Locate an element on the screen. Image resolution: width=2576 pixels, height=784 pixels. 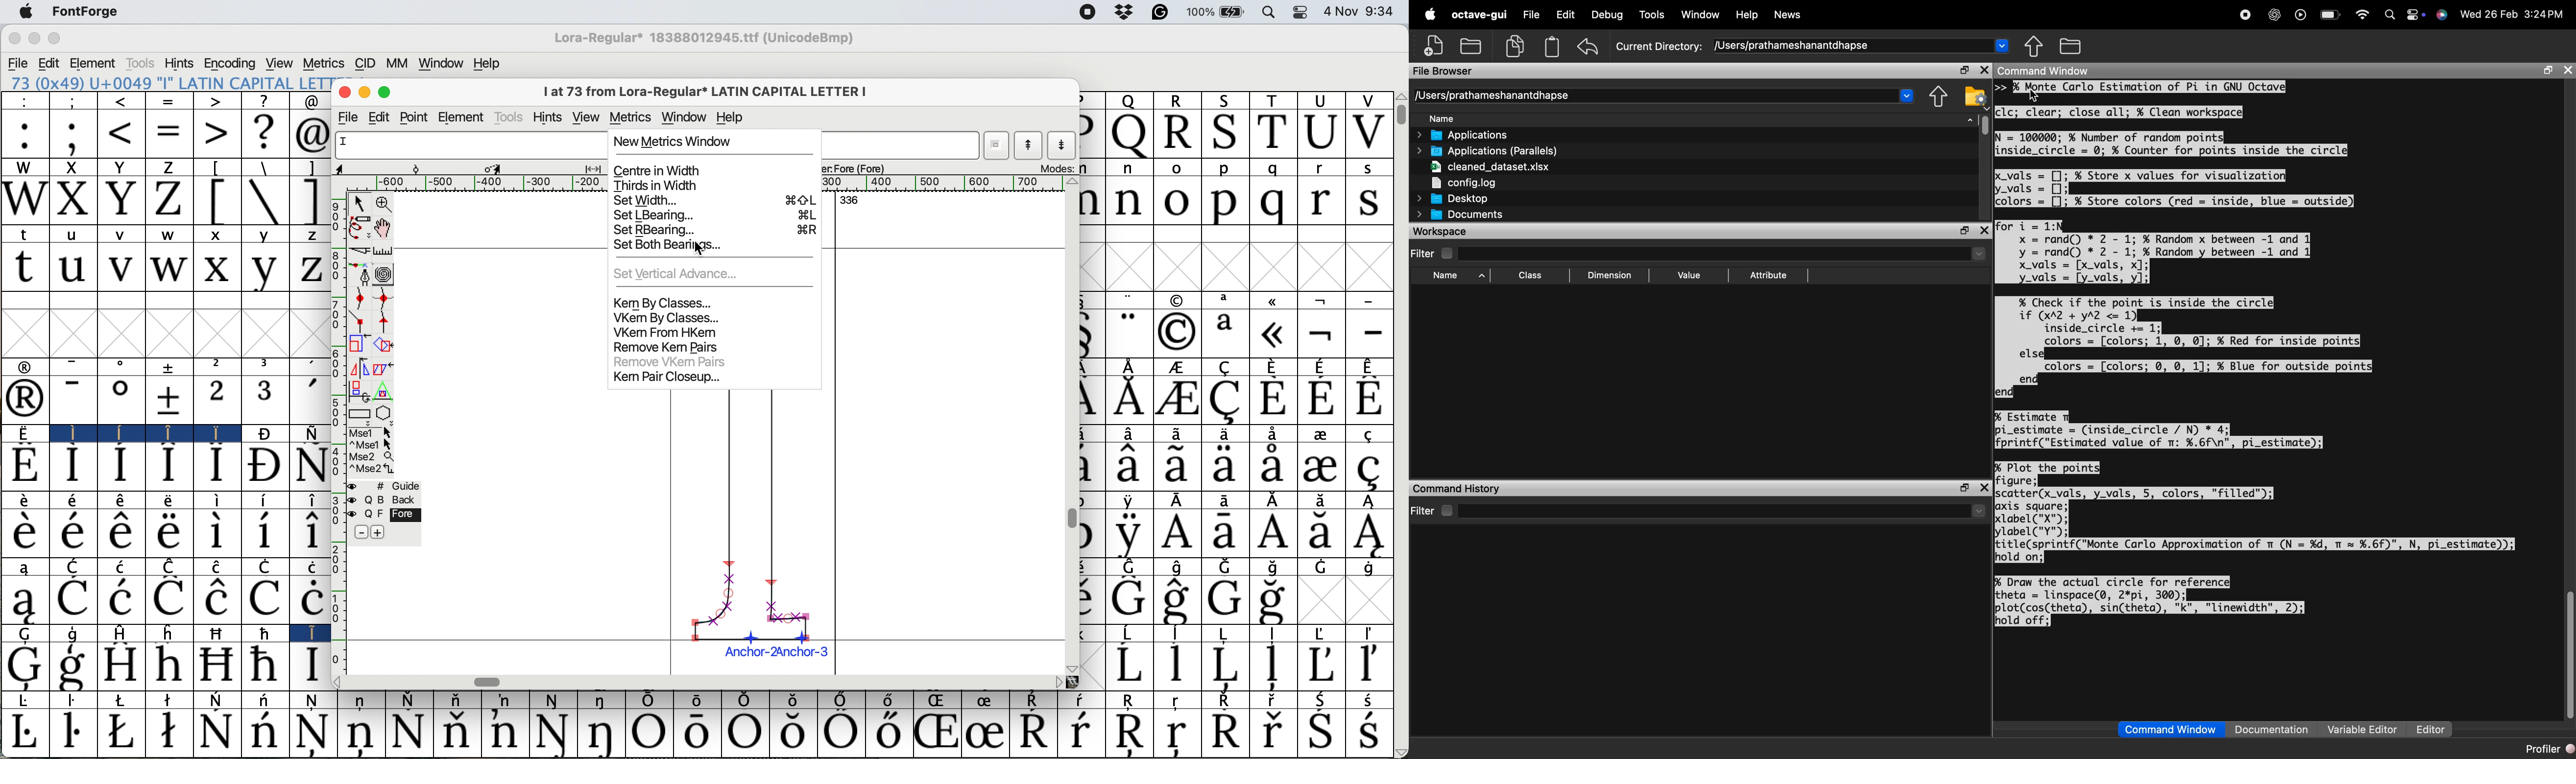
Symbol is located at coordinates (265, 733).